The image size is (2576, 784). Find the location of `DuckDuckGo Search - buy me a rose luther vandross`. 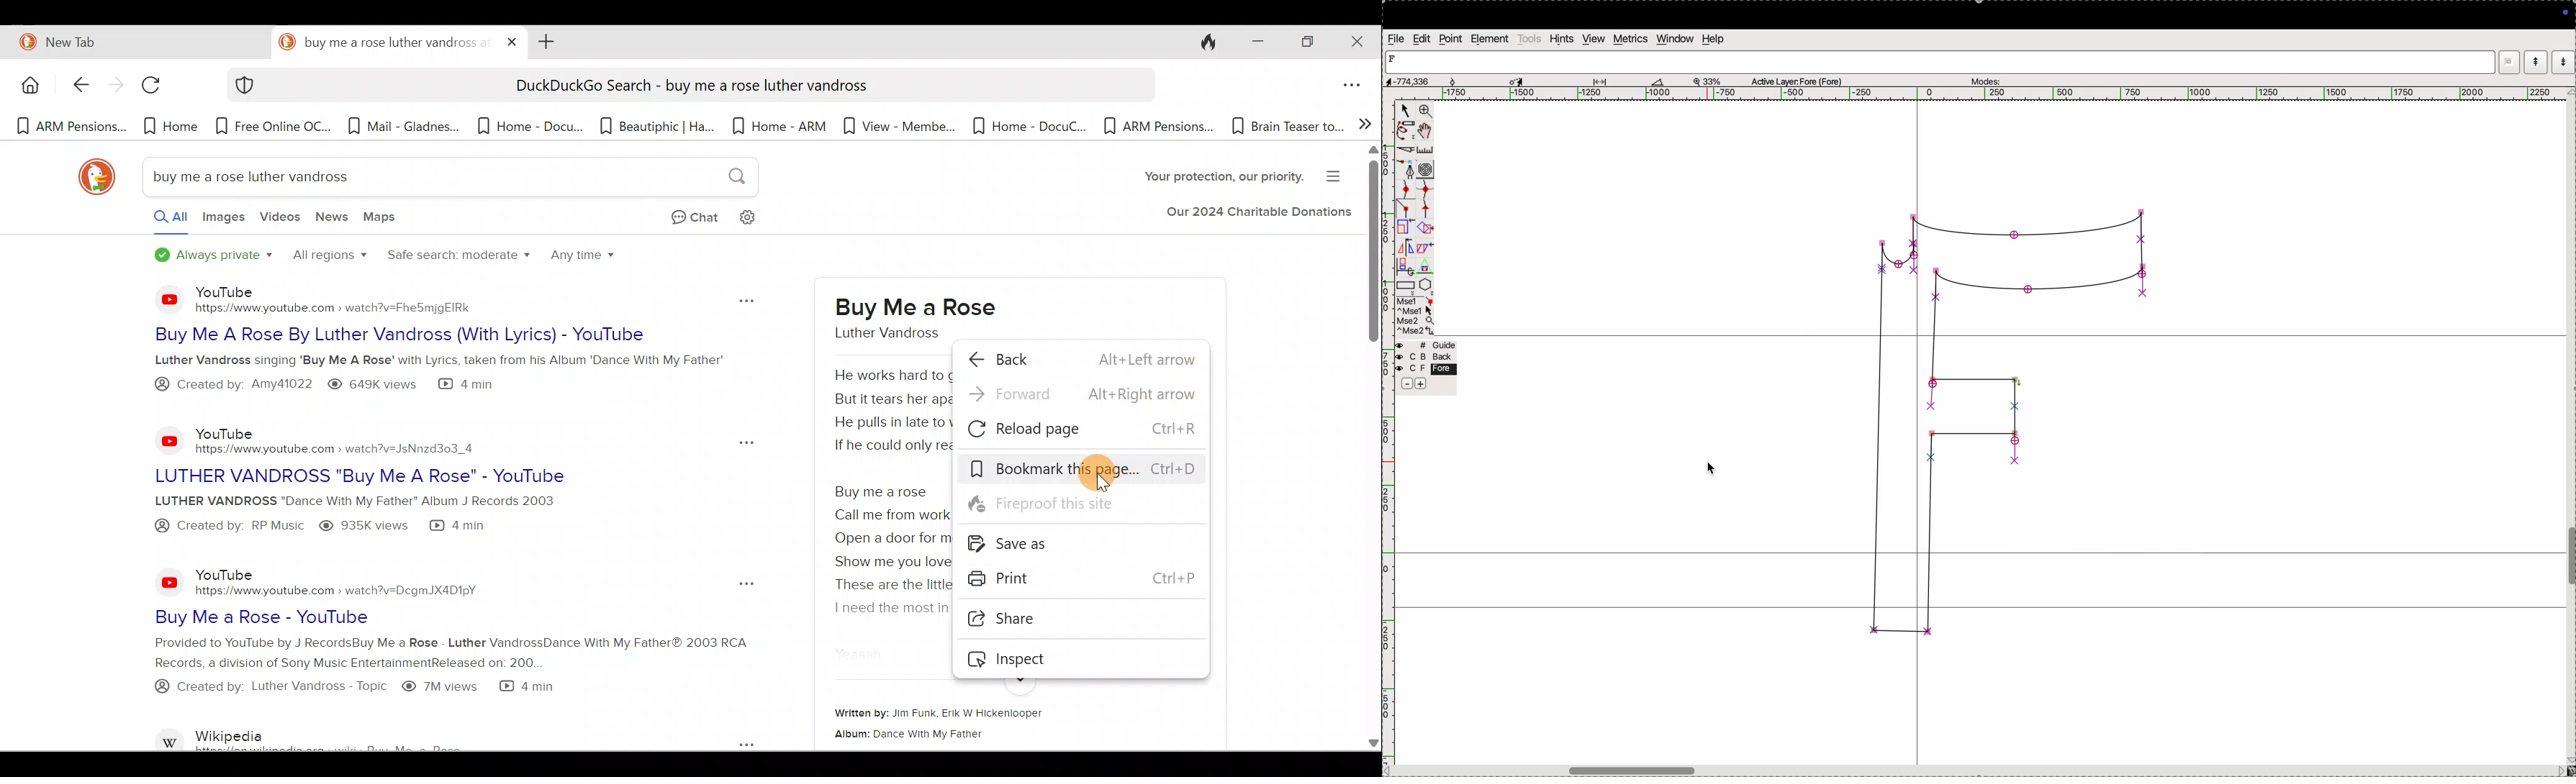

DuckDuckGo Search - buy me a rose luther vandross is located at coordinates (690, 88).